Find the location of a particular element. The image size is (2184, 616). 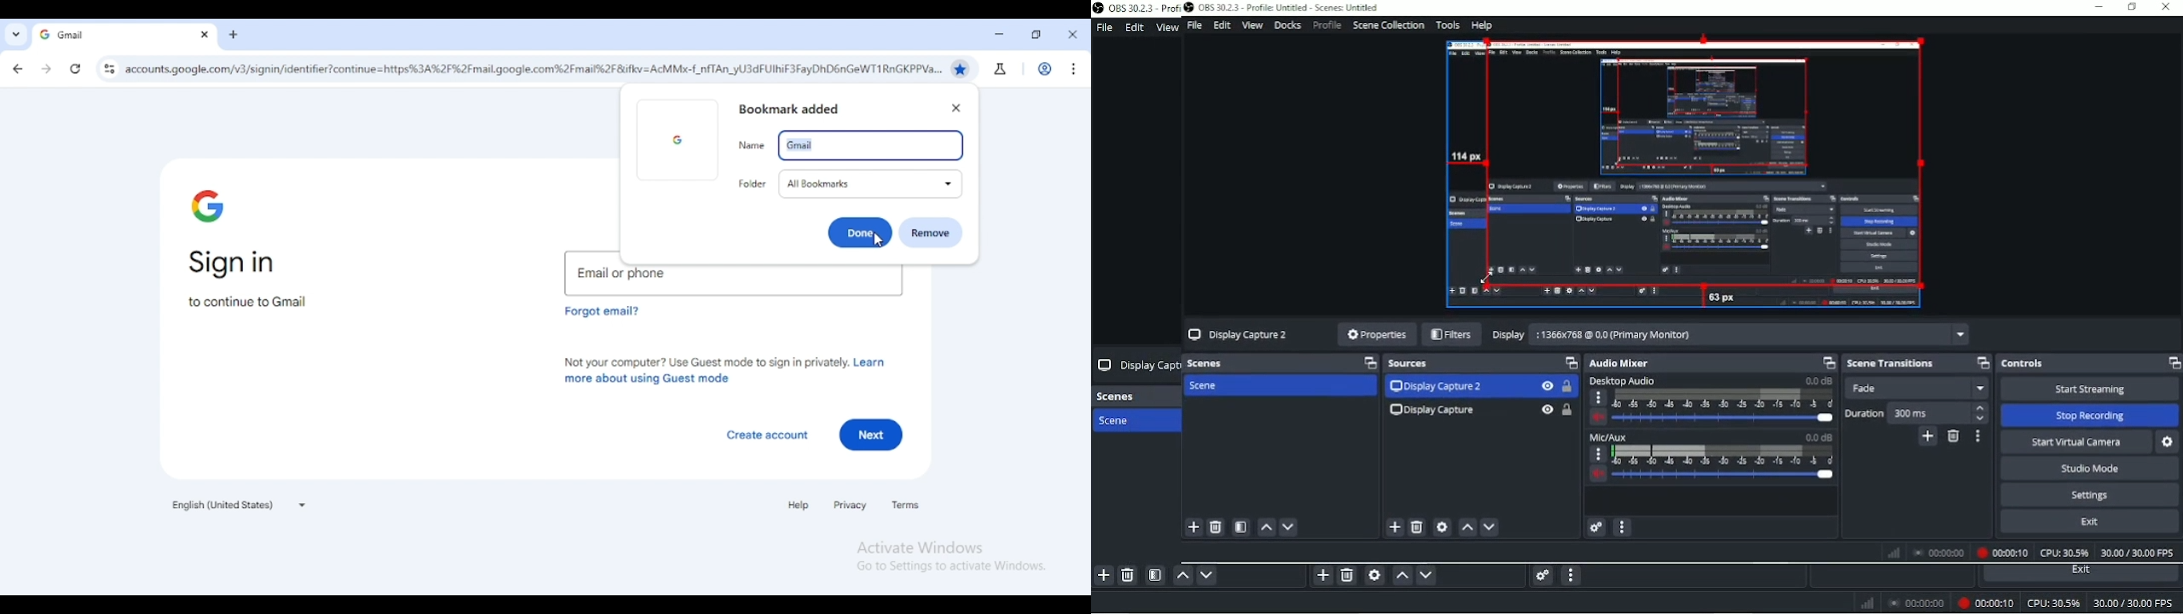

Display Capture 2 is located at coordinates (1439, 387).